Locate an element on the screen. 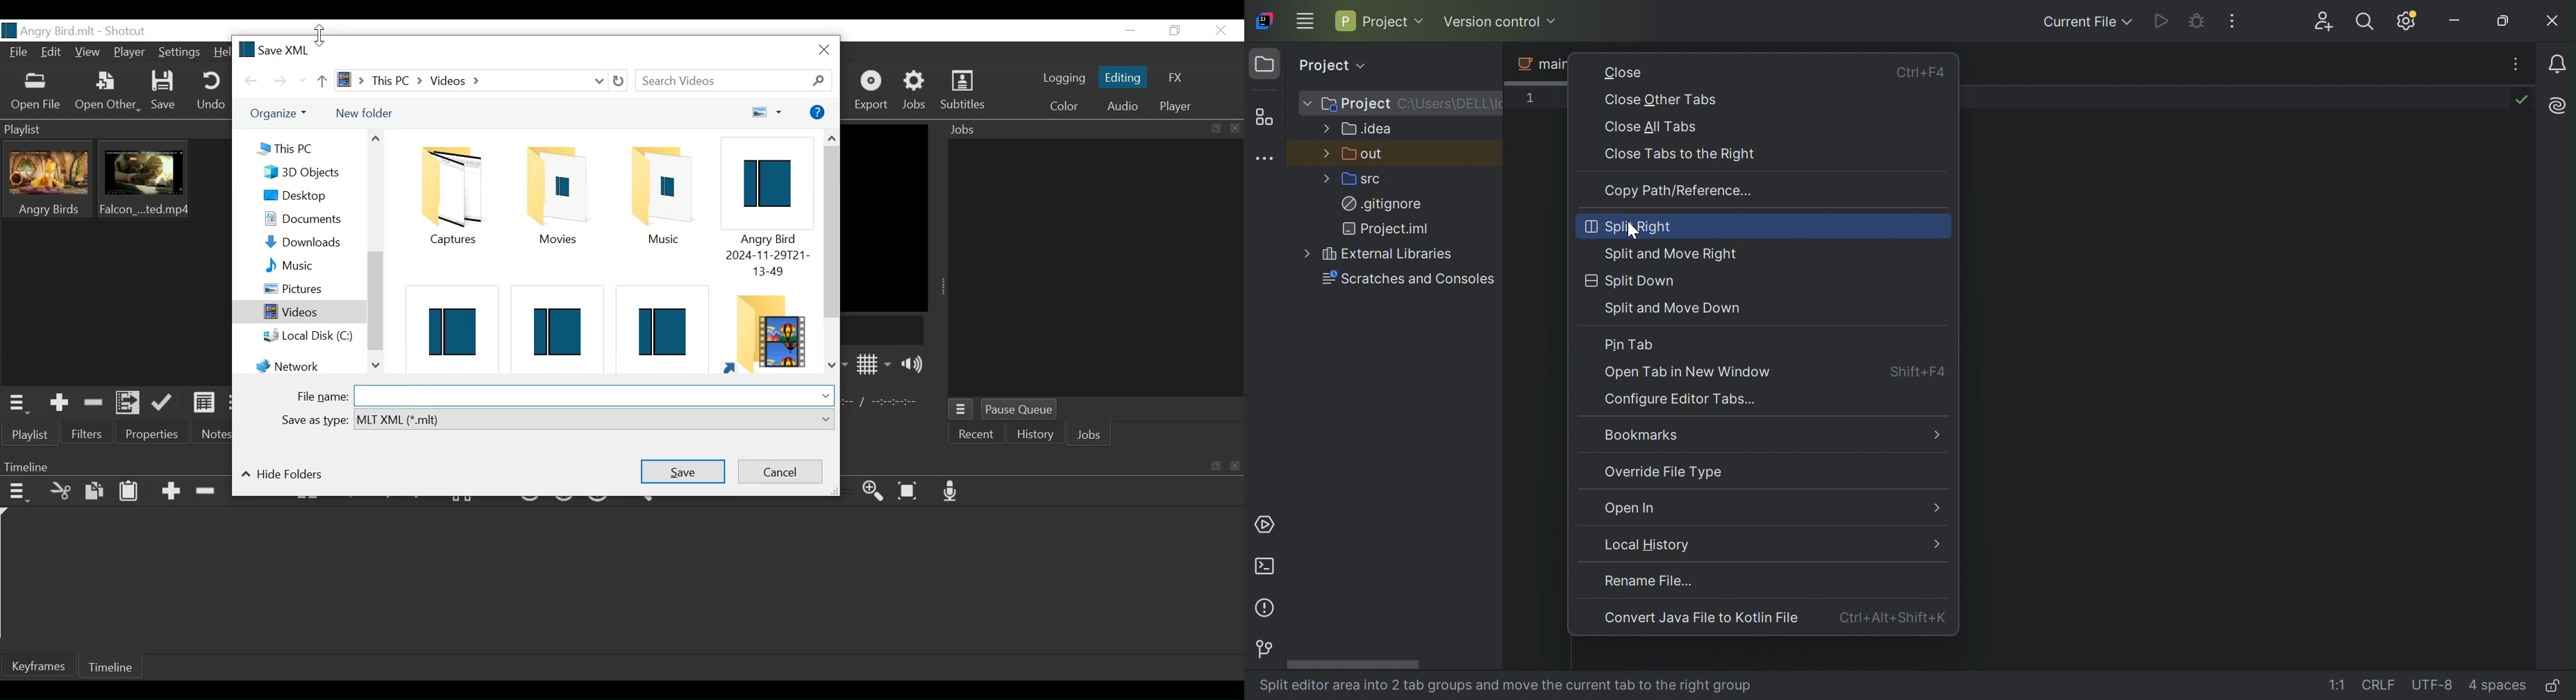  Jobs is located at coordinates (915, 91).